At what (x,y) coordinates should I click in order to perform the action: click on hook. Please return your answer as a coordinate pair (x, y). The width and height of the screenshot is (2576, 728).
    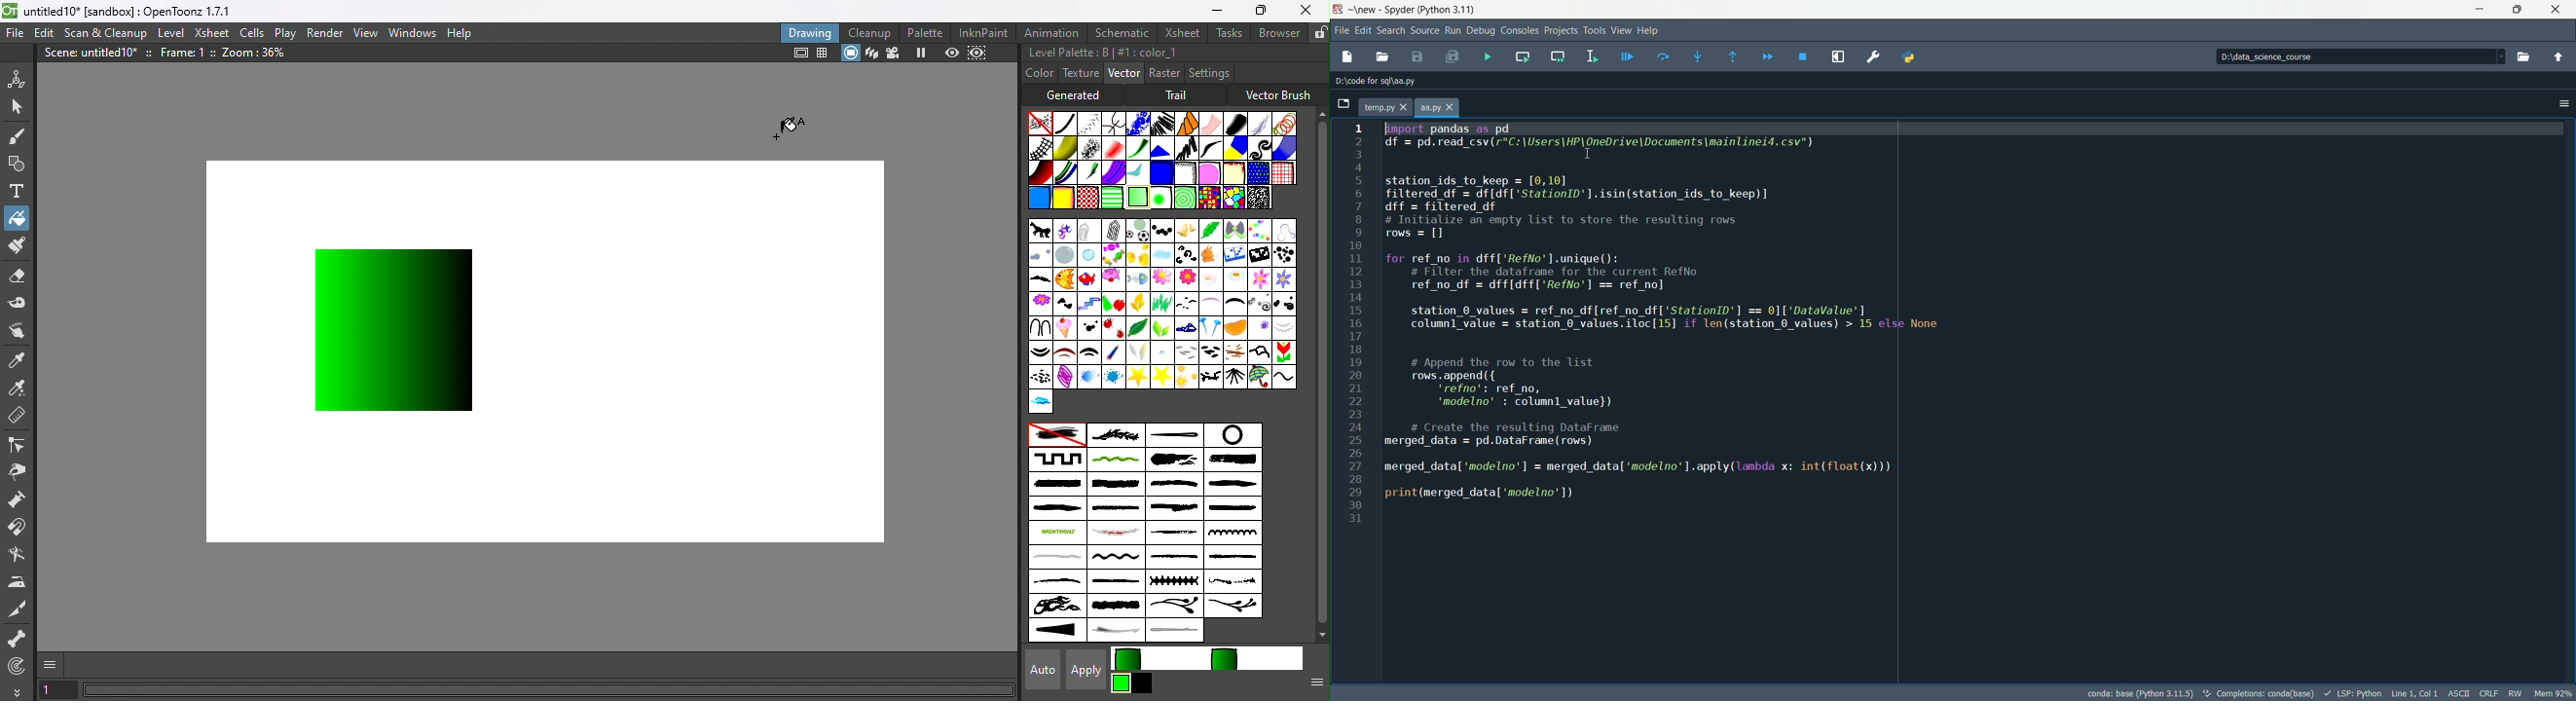
    Looking at the image, I should click on (1039, 326).